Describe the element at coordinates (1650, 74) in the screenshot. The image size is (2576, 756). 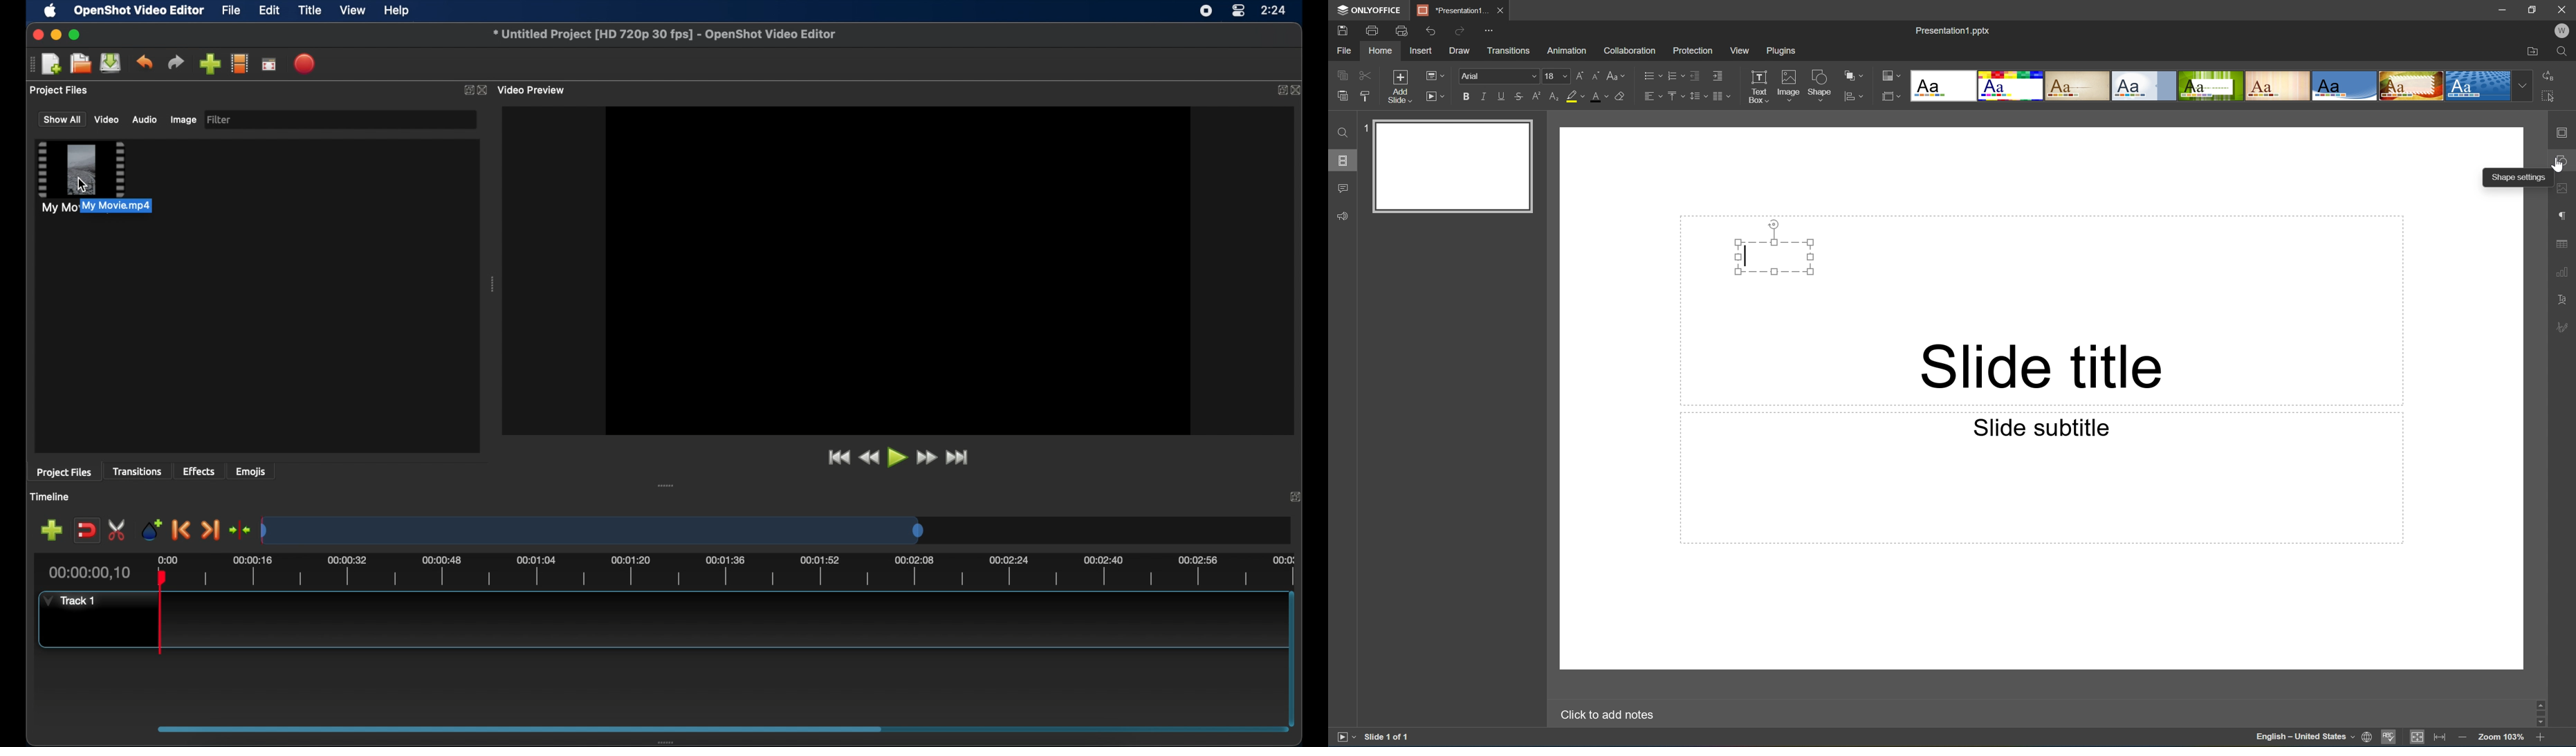
I see `Bullets` at that location.